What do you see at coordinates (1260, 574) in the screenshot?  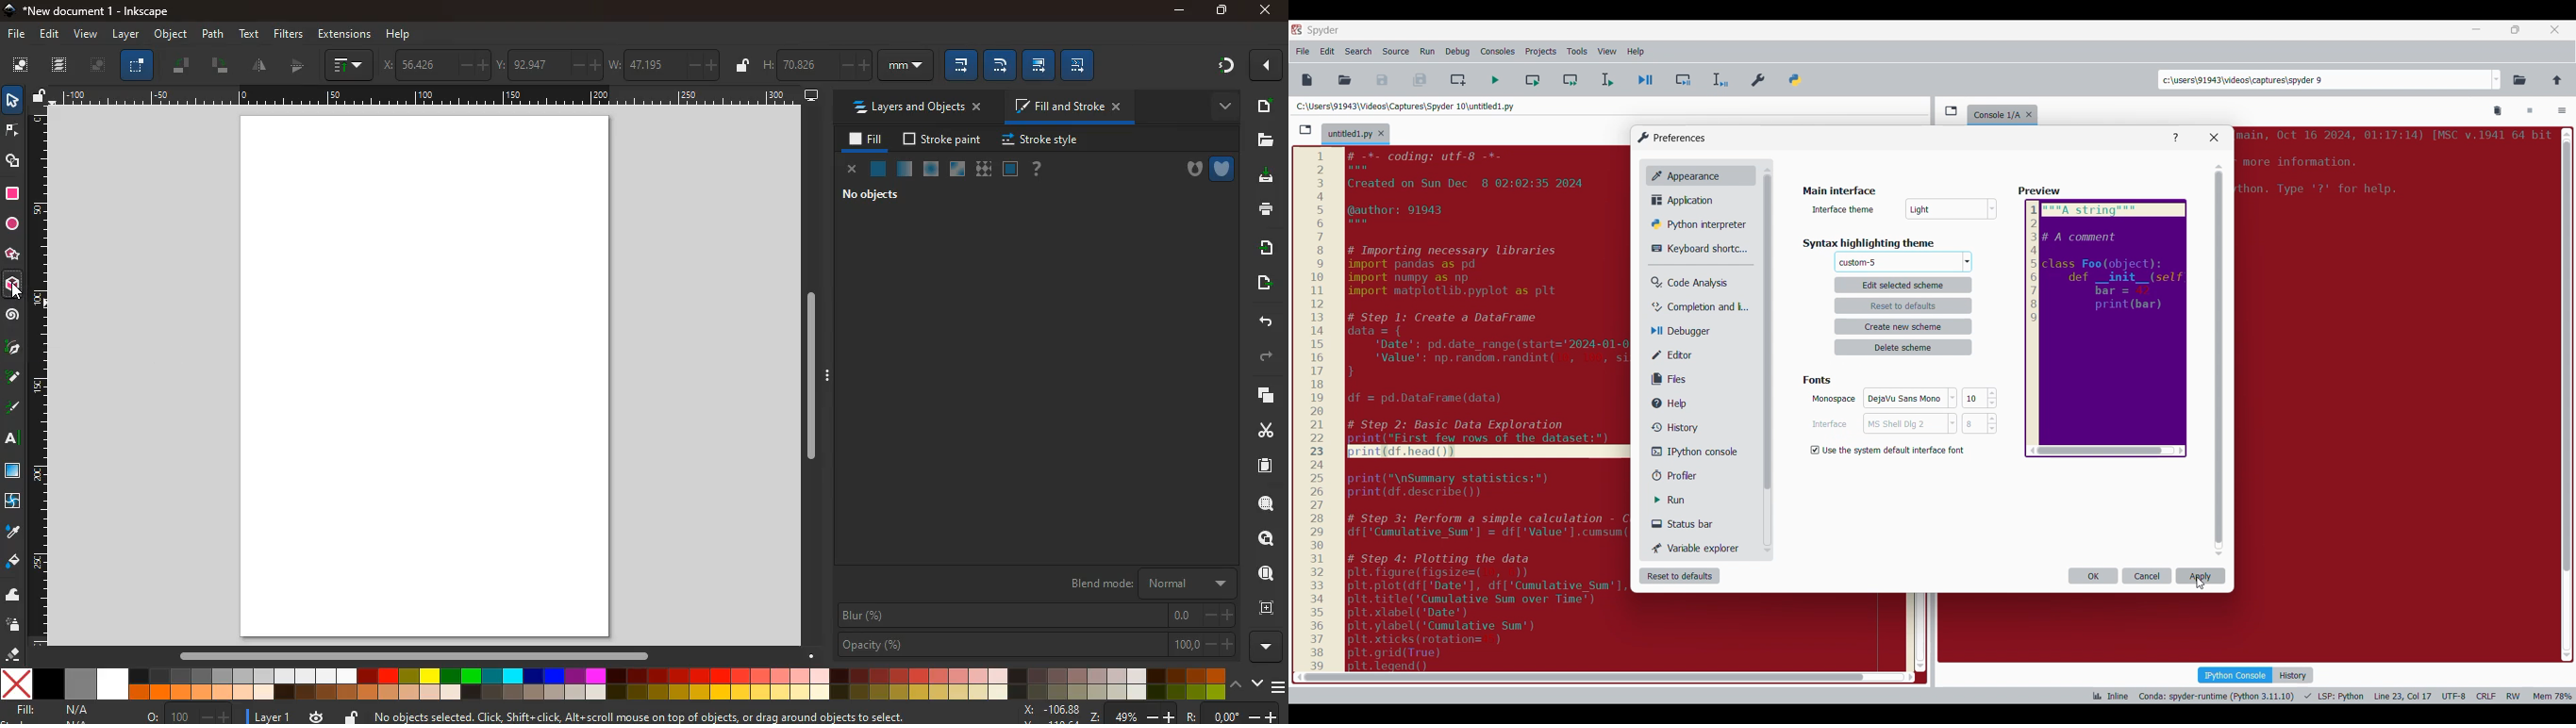 I see `use` at bounding box center [1260, 574].